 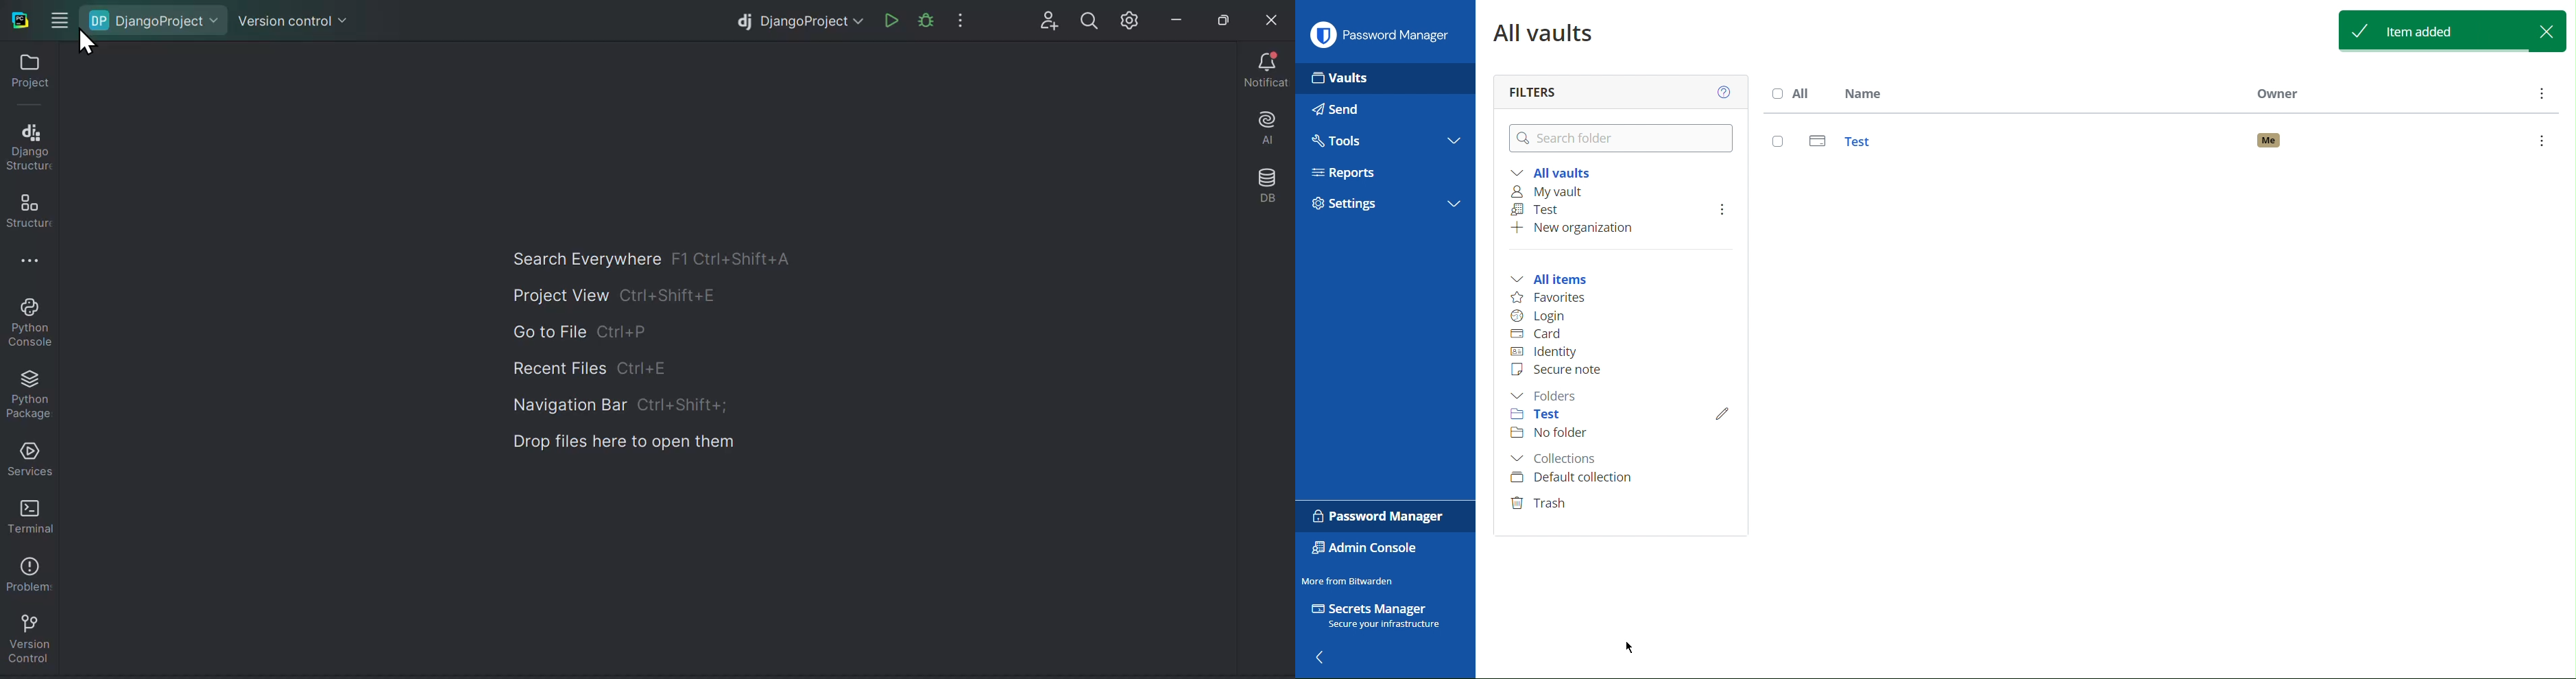 What do you see at coordinates (1129, 18) in the screenshot?
I see `Settings` at bounding box center [1129, 18].